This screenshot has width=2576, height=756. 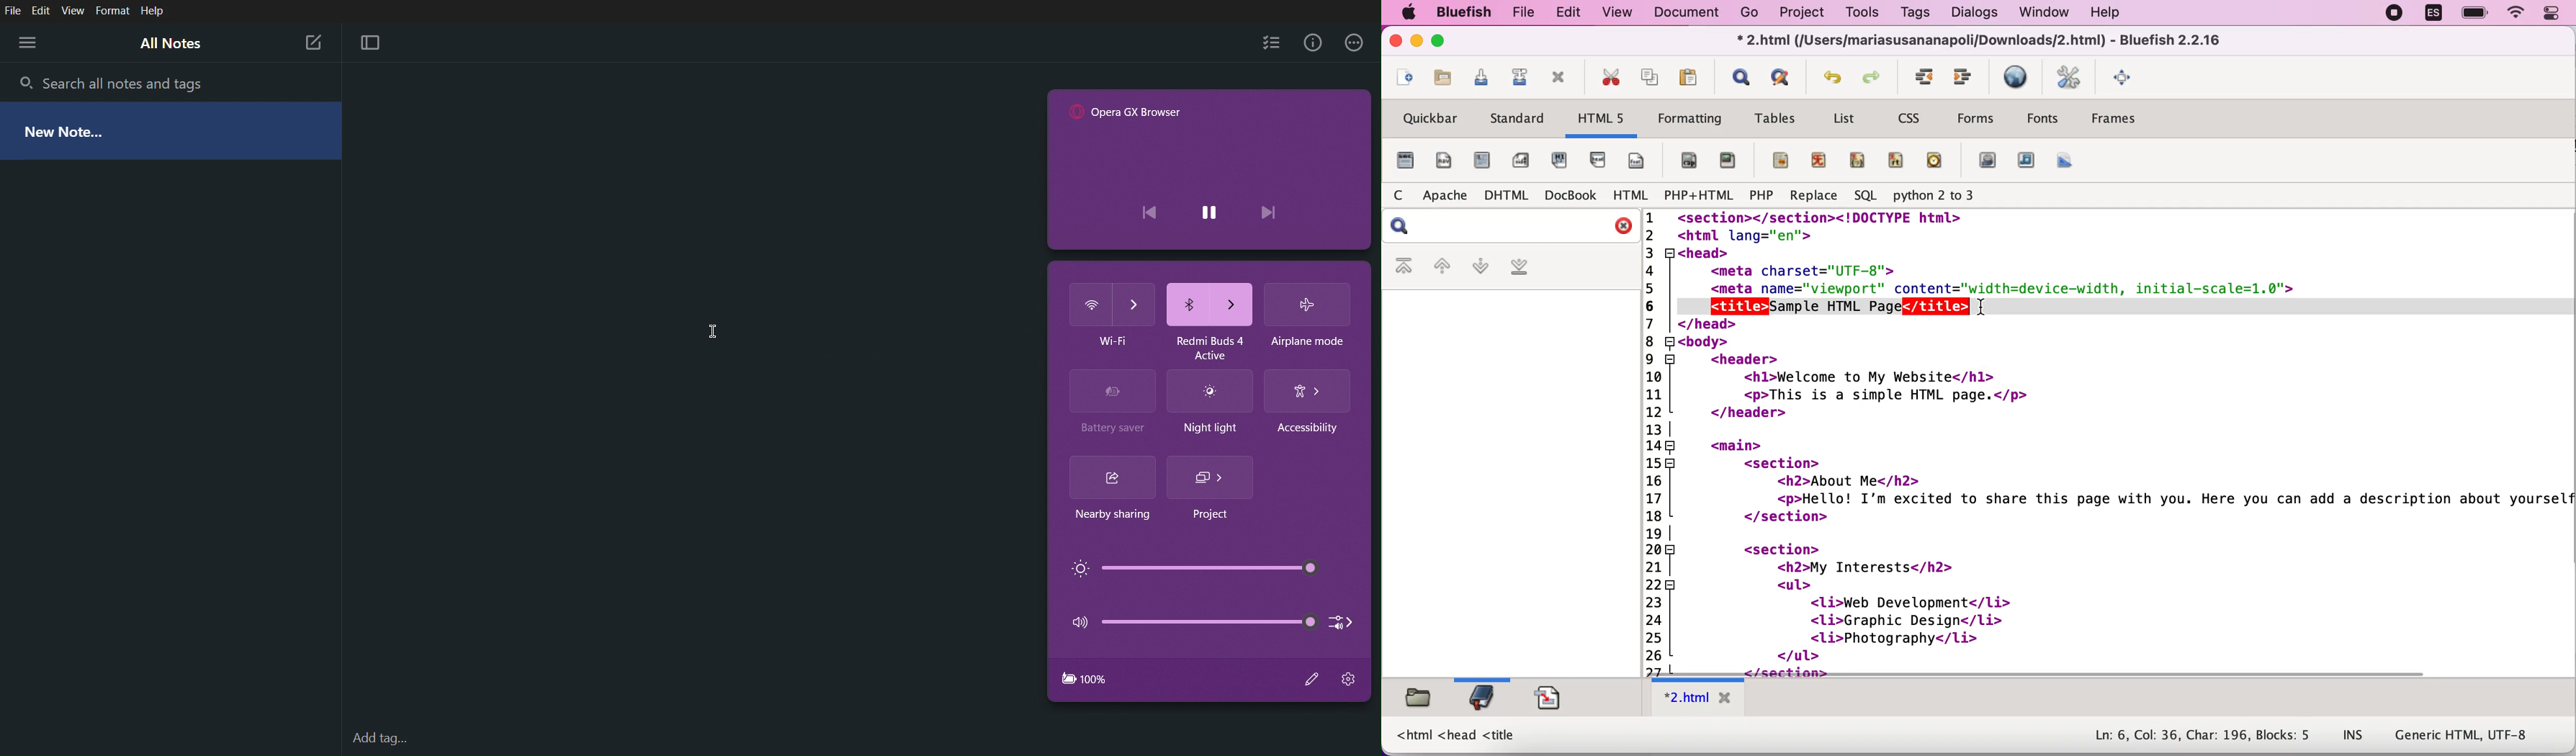 I want to click on View, so click(x=74, y=11).